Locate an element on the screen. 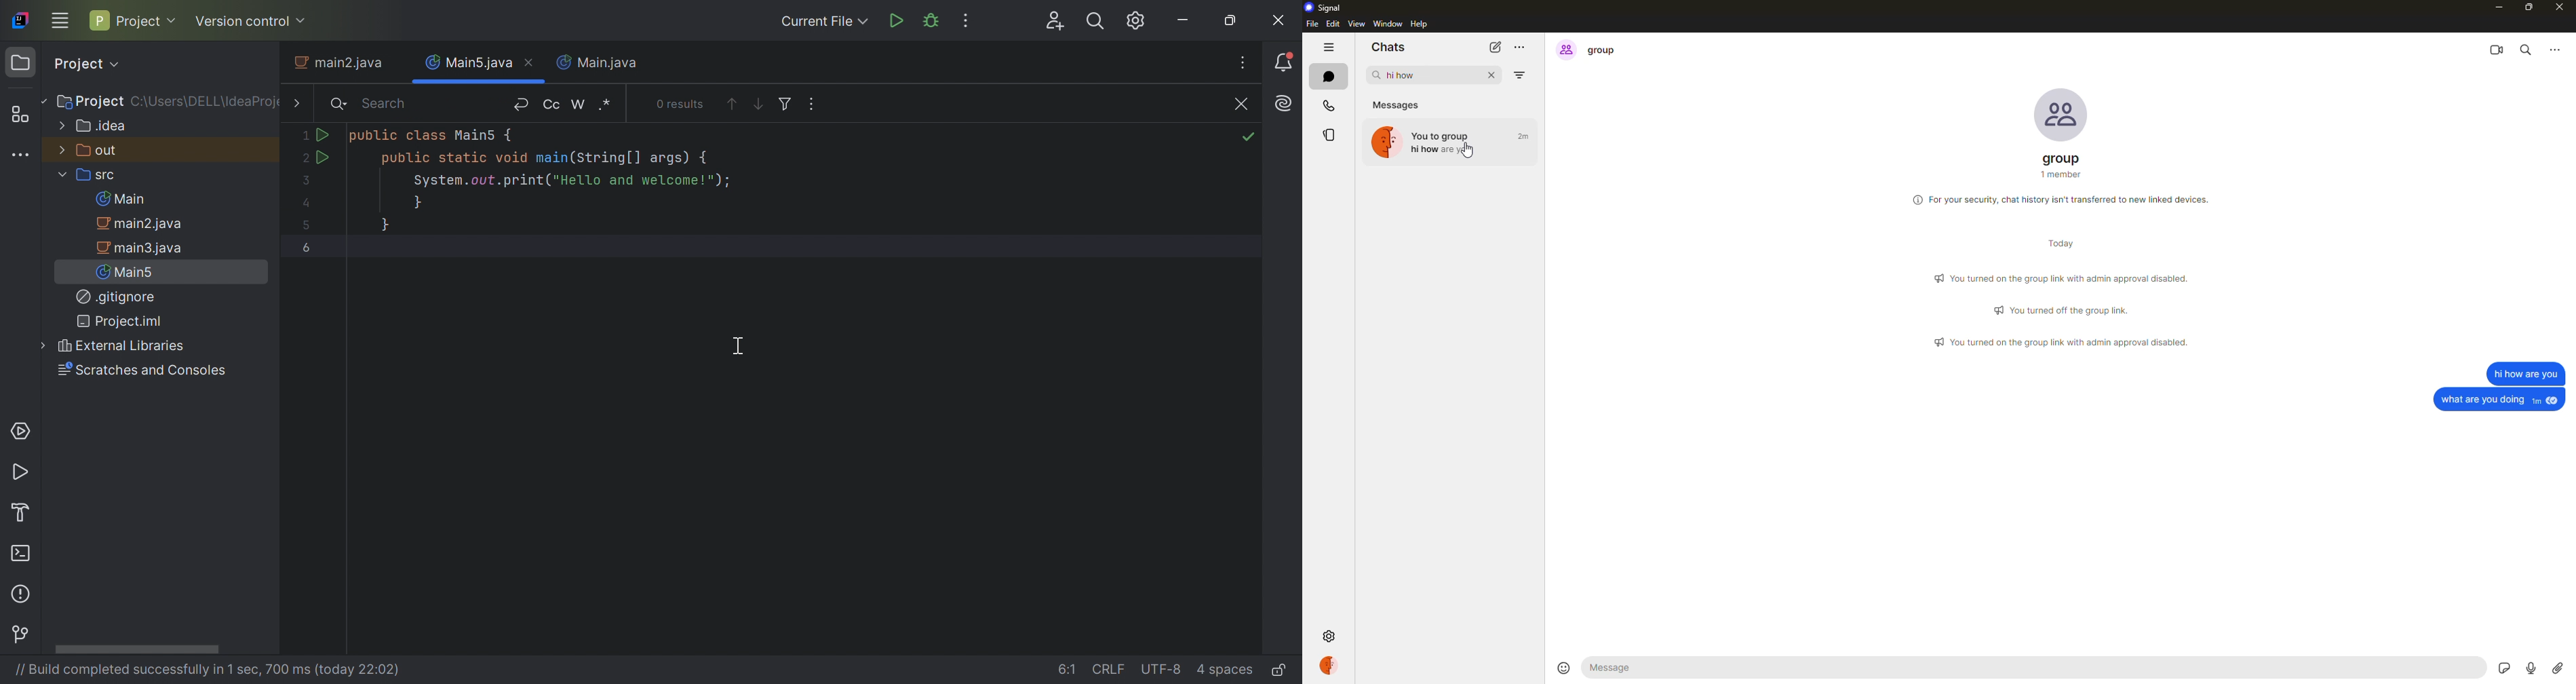 Image resolution: width=2576 pixels, height=700 pixels. view is located at coordinates (1357, 25).